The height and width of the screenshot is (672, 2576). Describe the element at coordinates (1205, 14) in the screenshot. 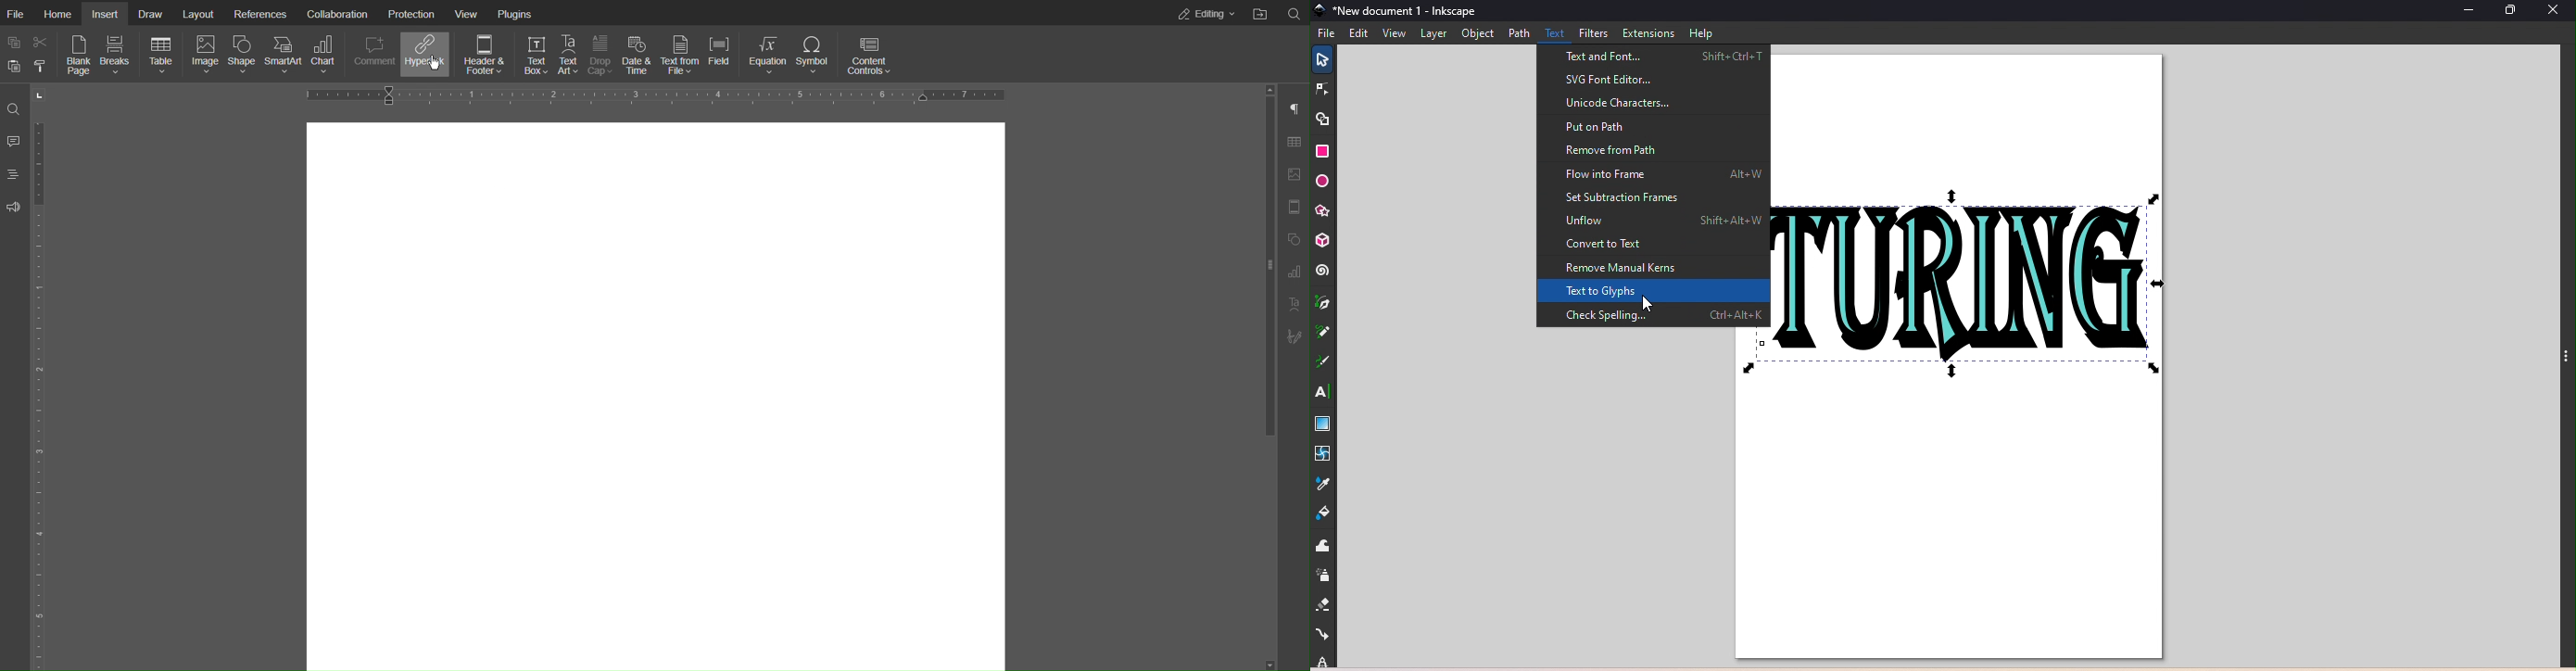

I see `Editing` at that location.